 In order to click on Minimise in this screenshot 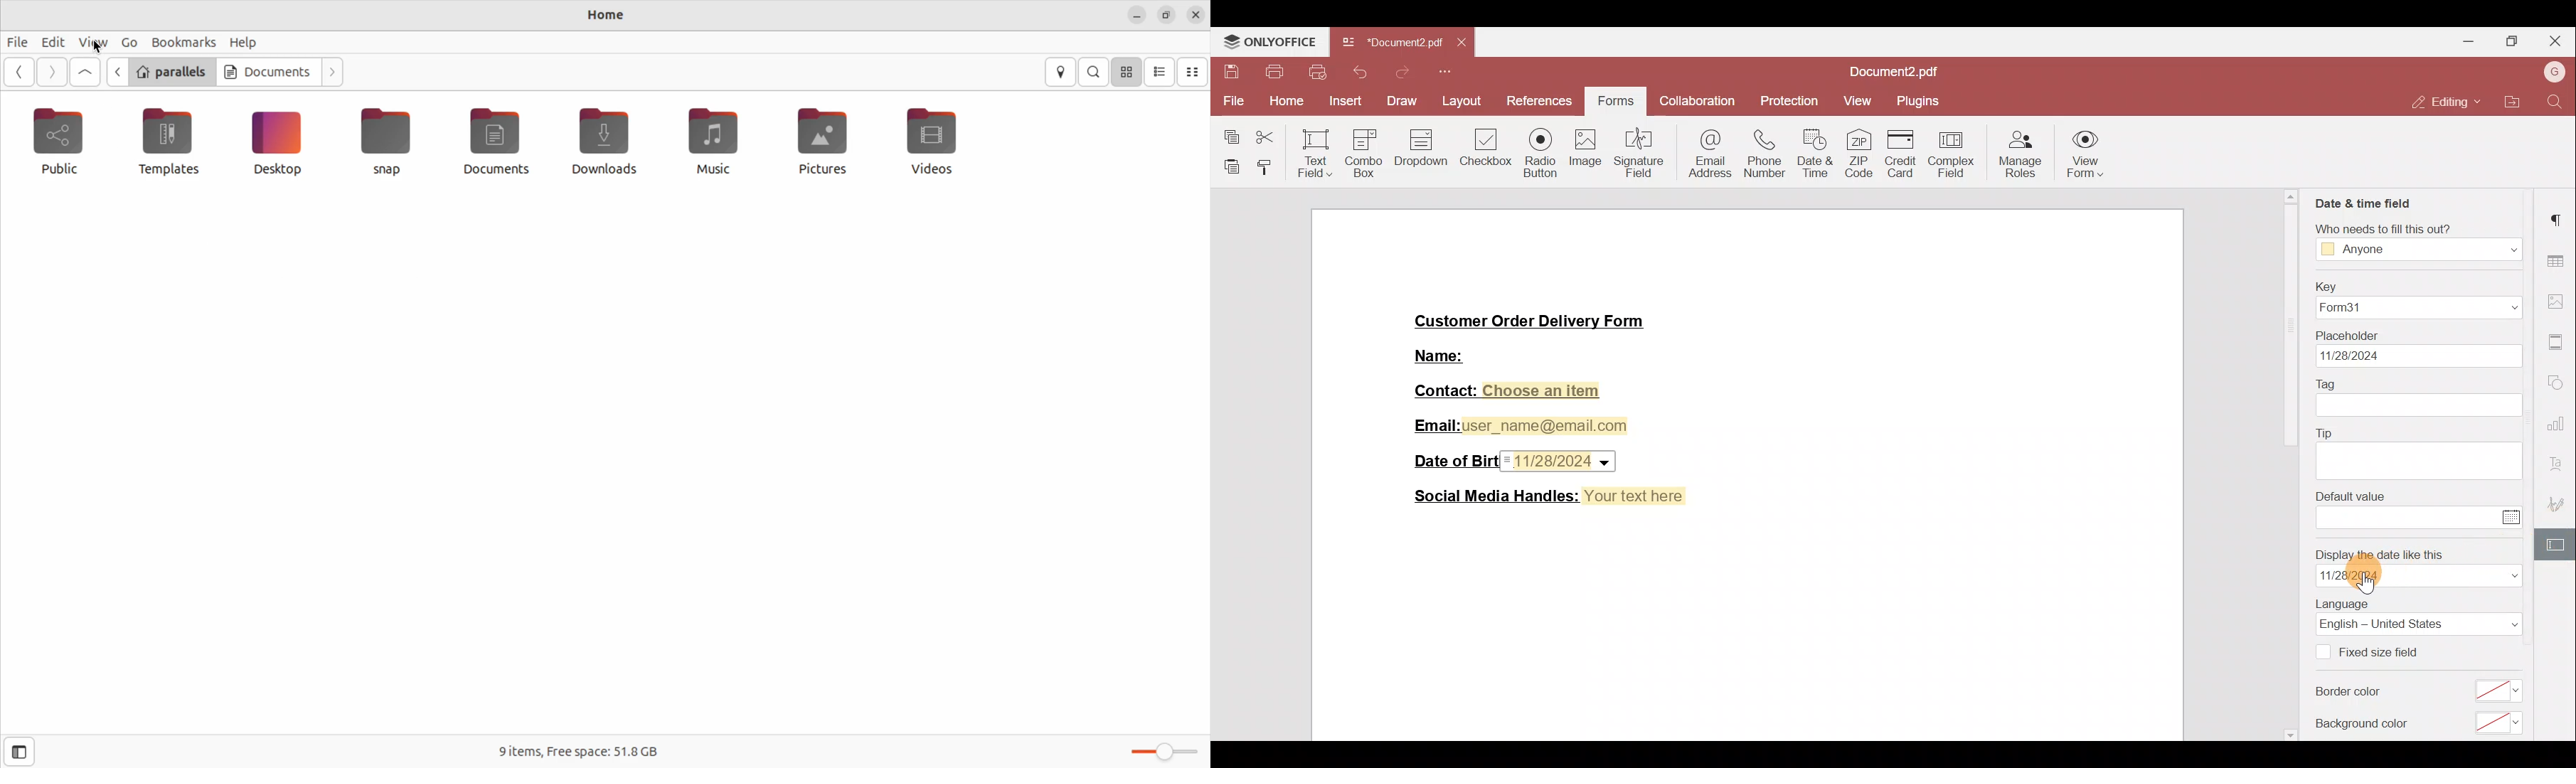, I will do `click(2468, 43)`.